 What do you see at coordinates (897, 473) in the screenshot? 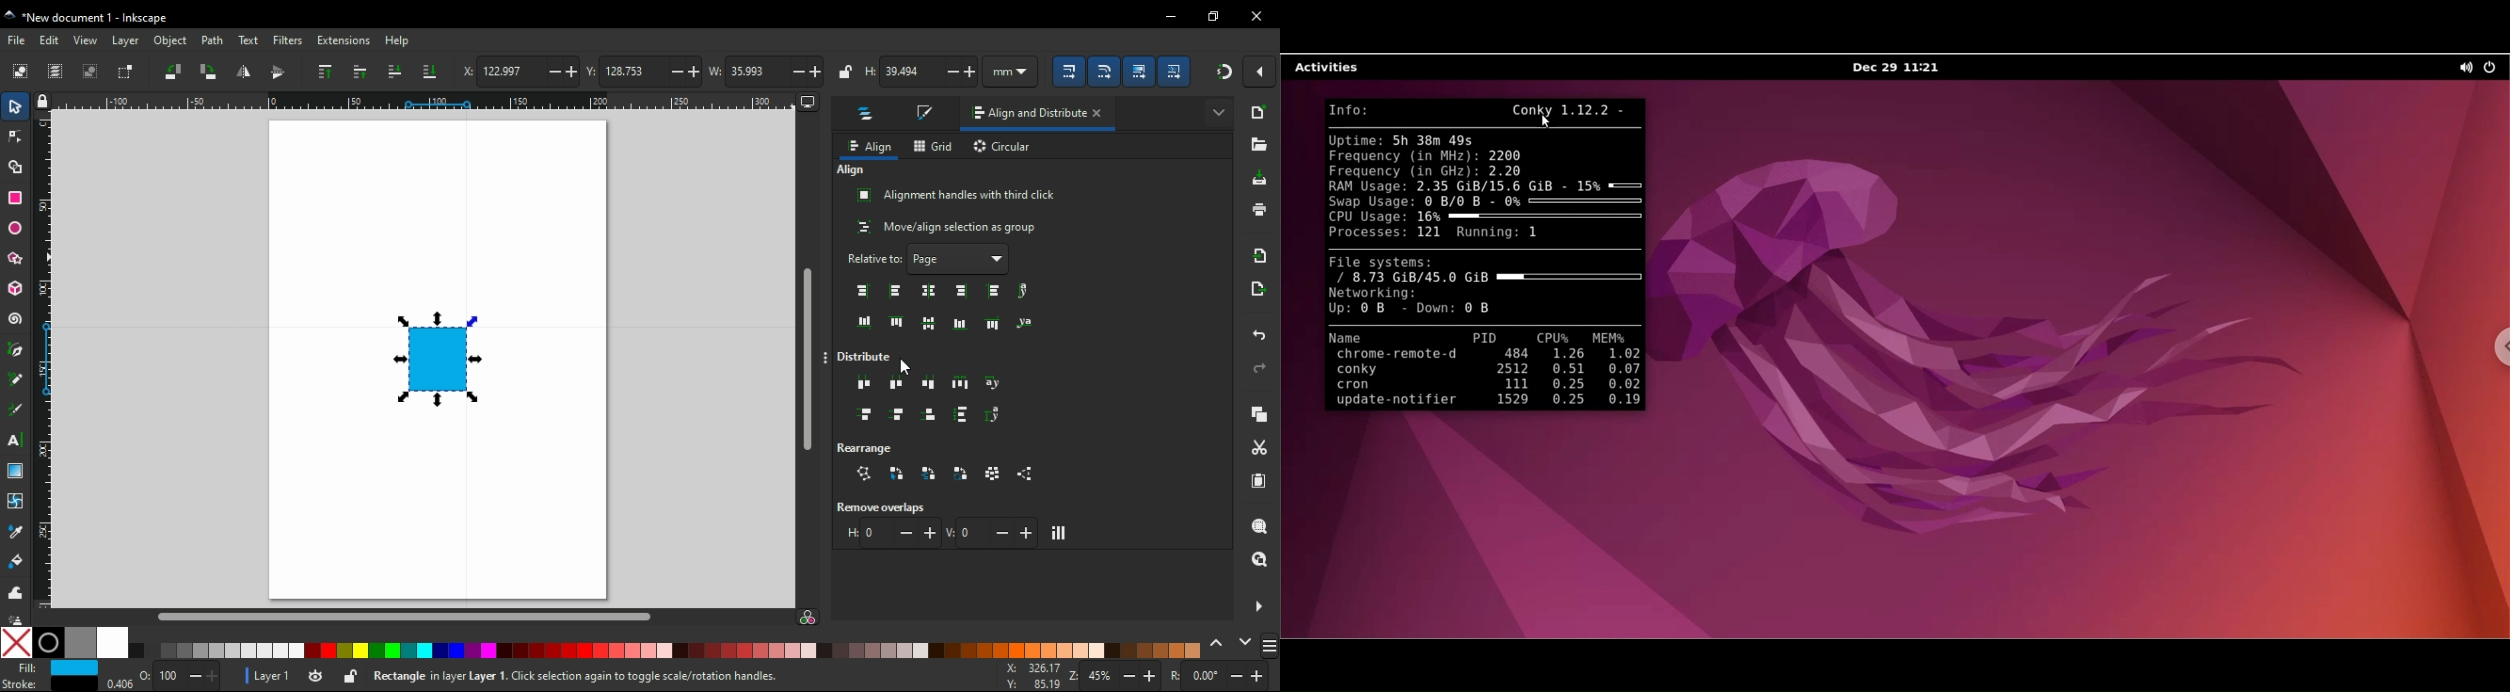
I see `exchange positions of selected objects - selection order - selection order` at bounding box center [897, 473].